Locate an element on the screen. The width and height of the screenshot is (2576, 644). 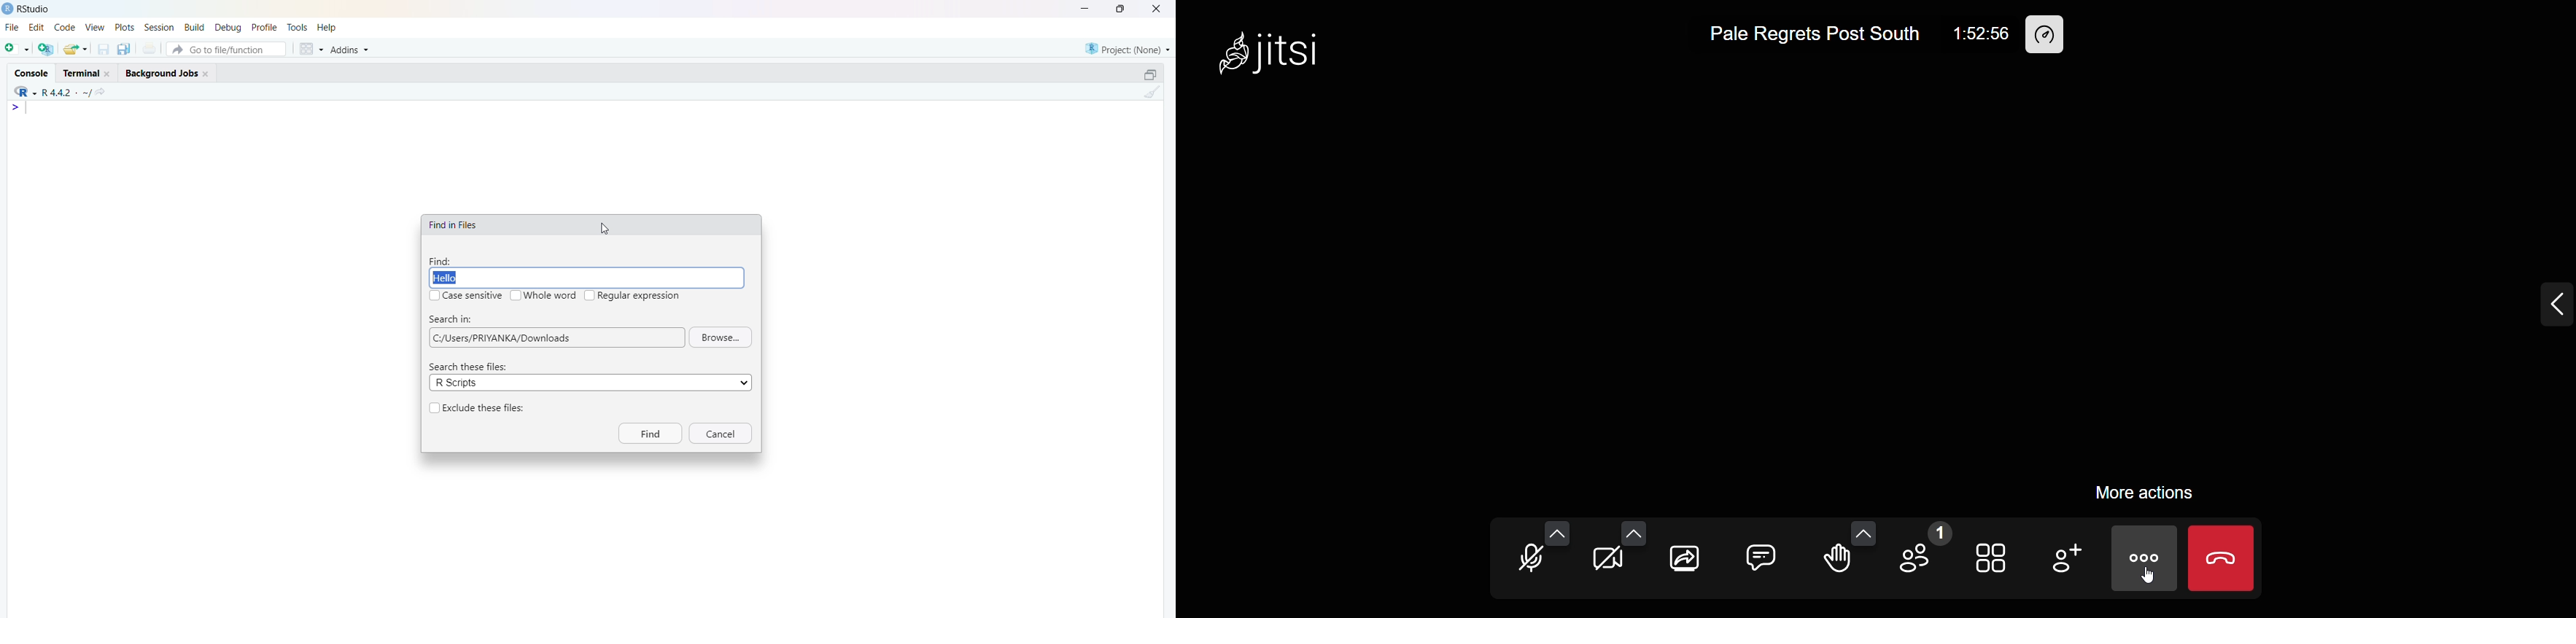
go to file/function is located at coordinates (227, 49).